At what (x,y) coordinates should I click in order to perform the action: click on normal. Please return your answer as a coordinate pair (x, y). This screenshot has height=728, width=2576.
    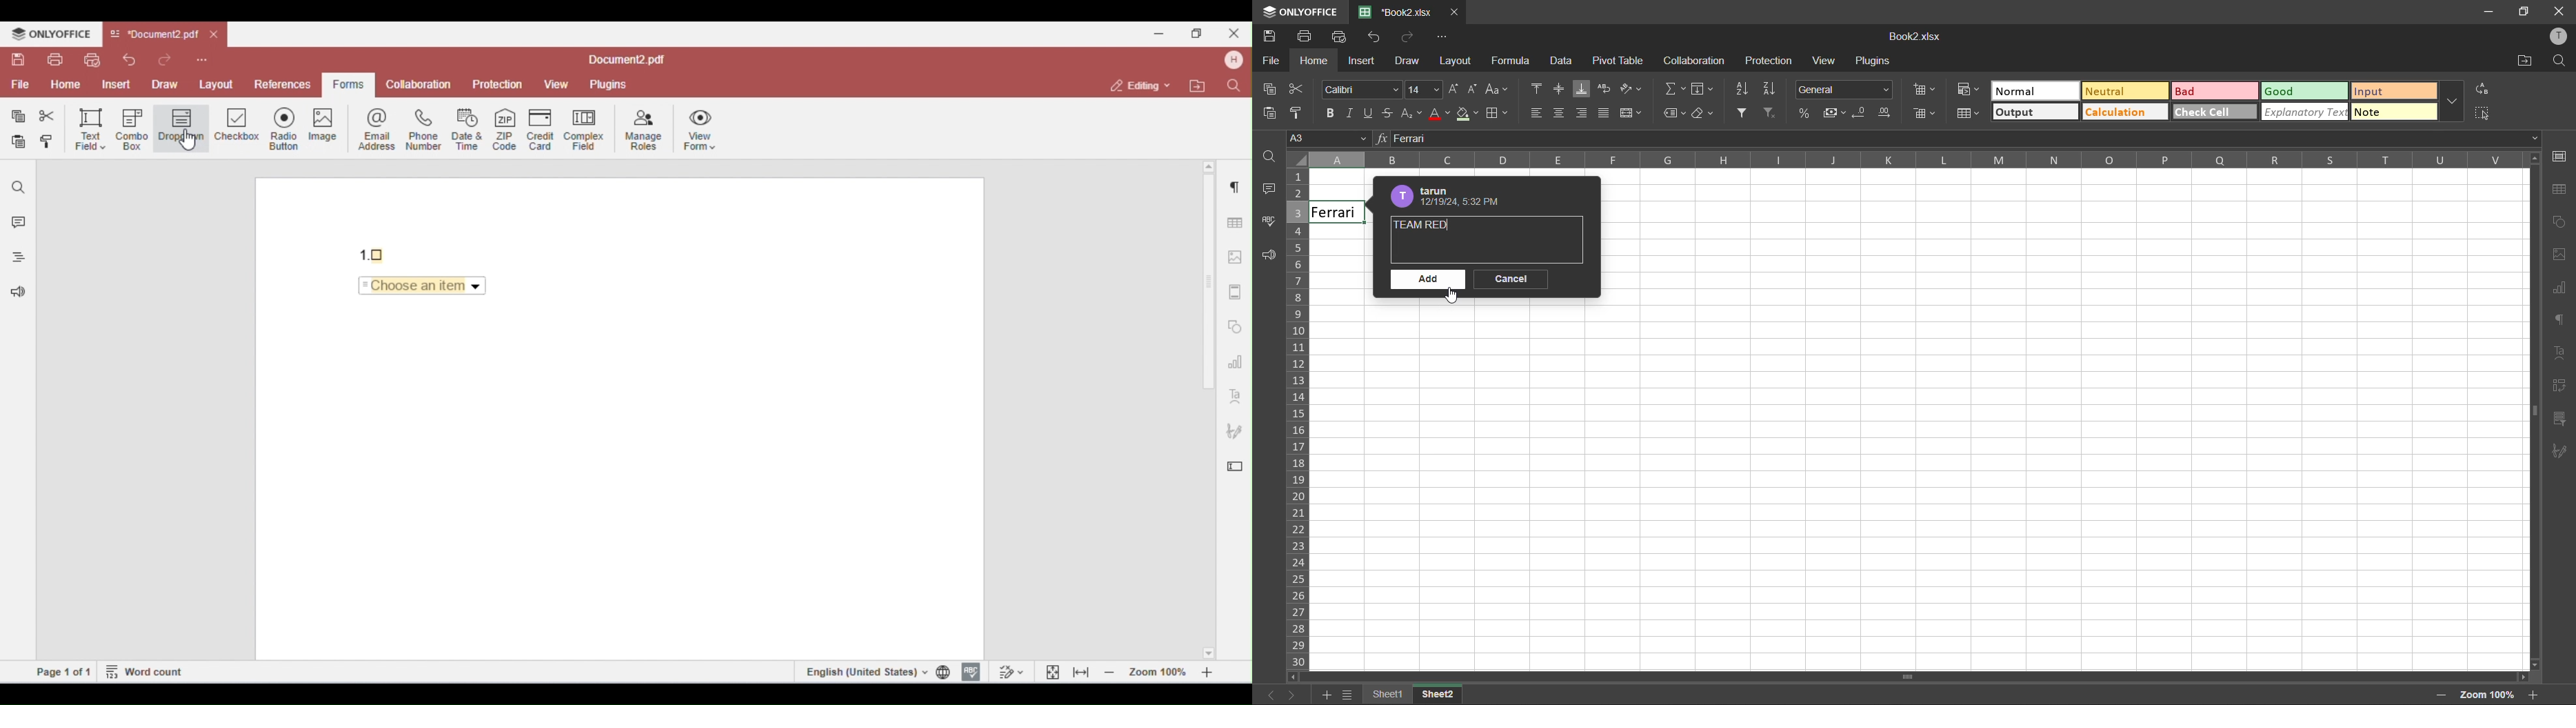
    Looking at the image, I should click on (2032, 91).